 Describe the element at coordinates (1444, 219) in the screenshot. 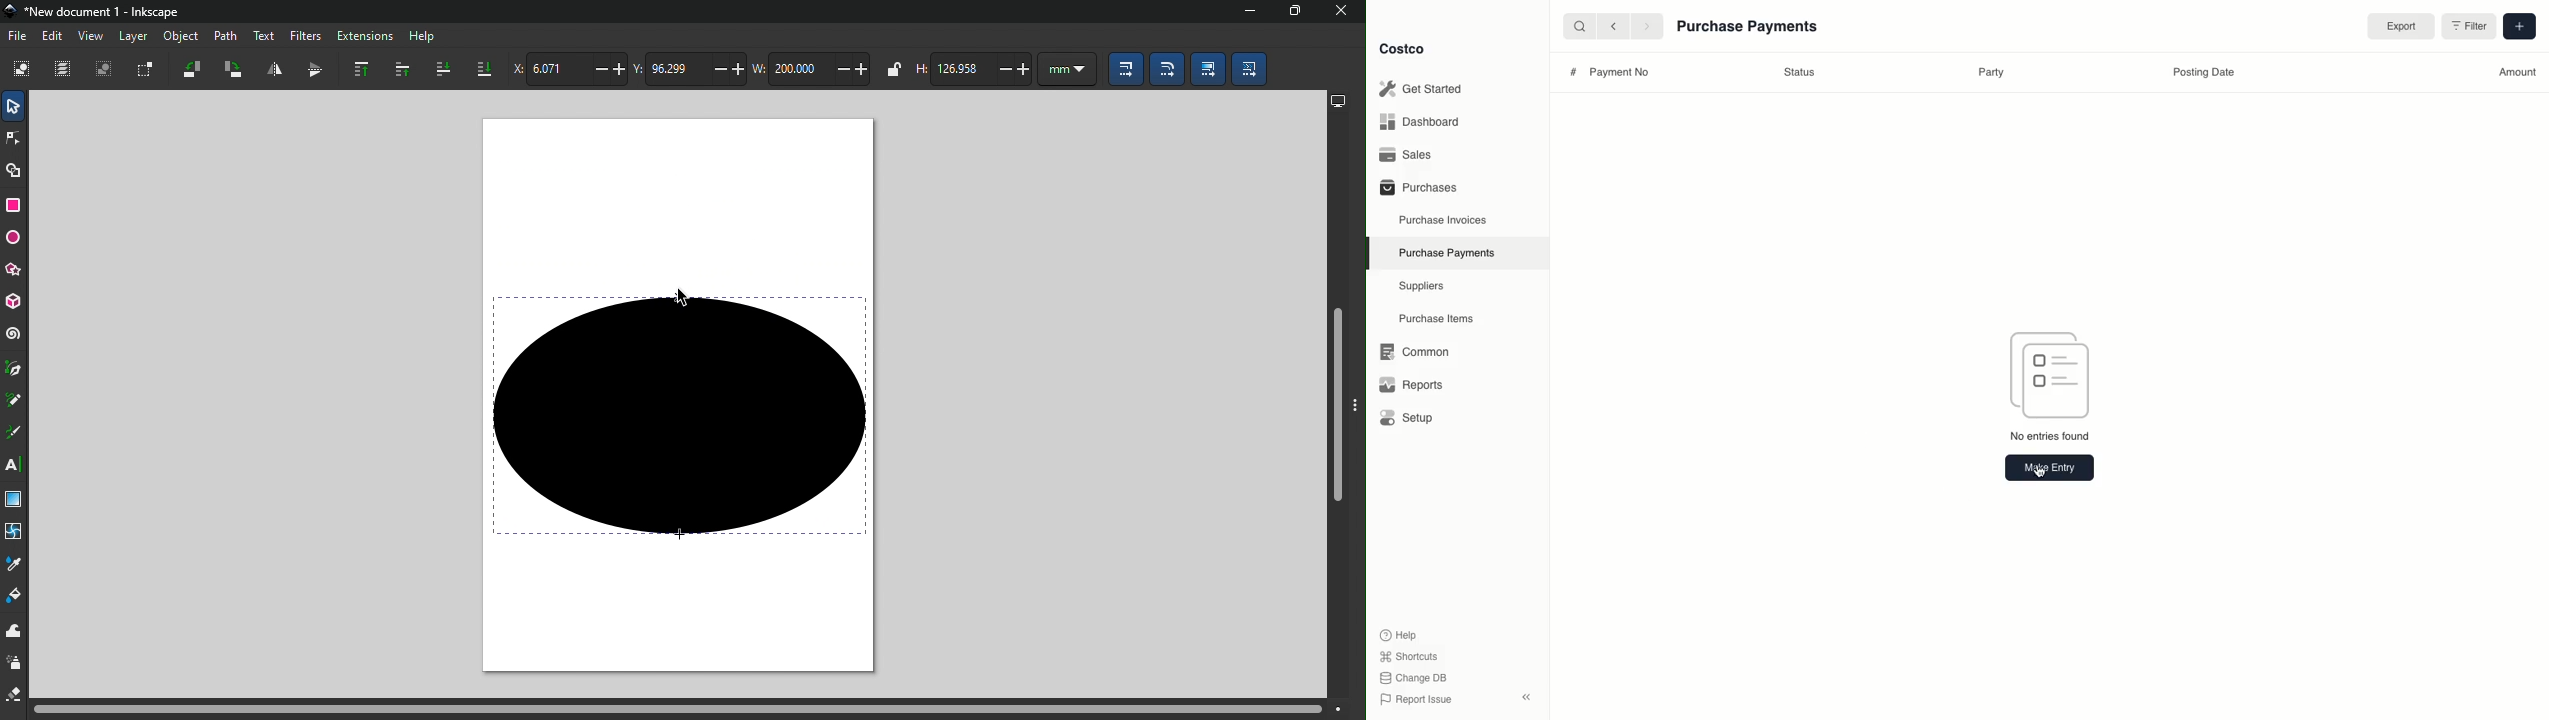

I see `Purchase Invoices` at that location.